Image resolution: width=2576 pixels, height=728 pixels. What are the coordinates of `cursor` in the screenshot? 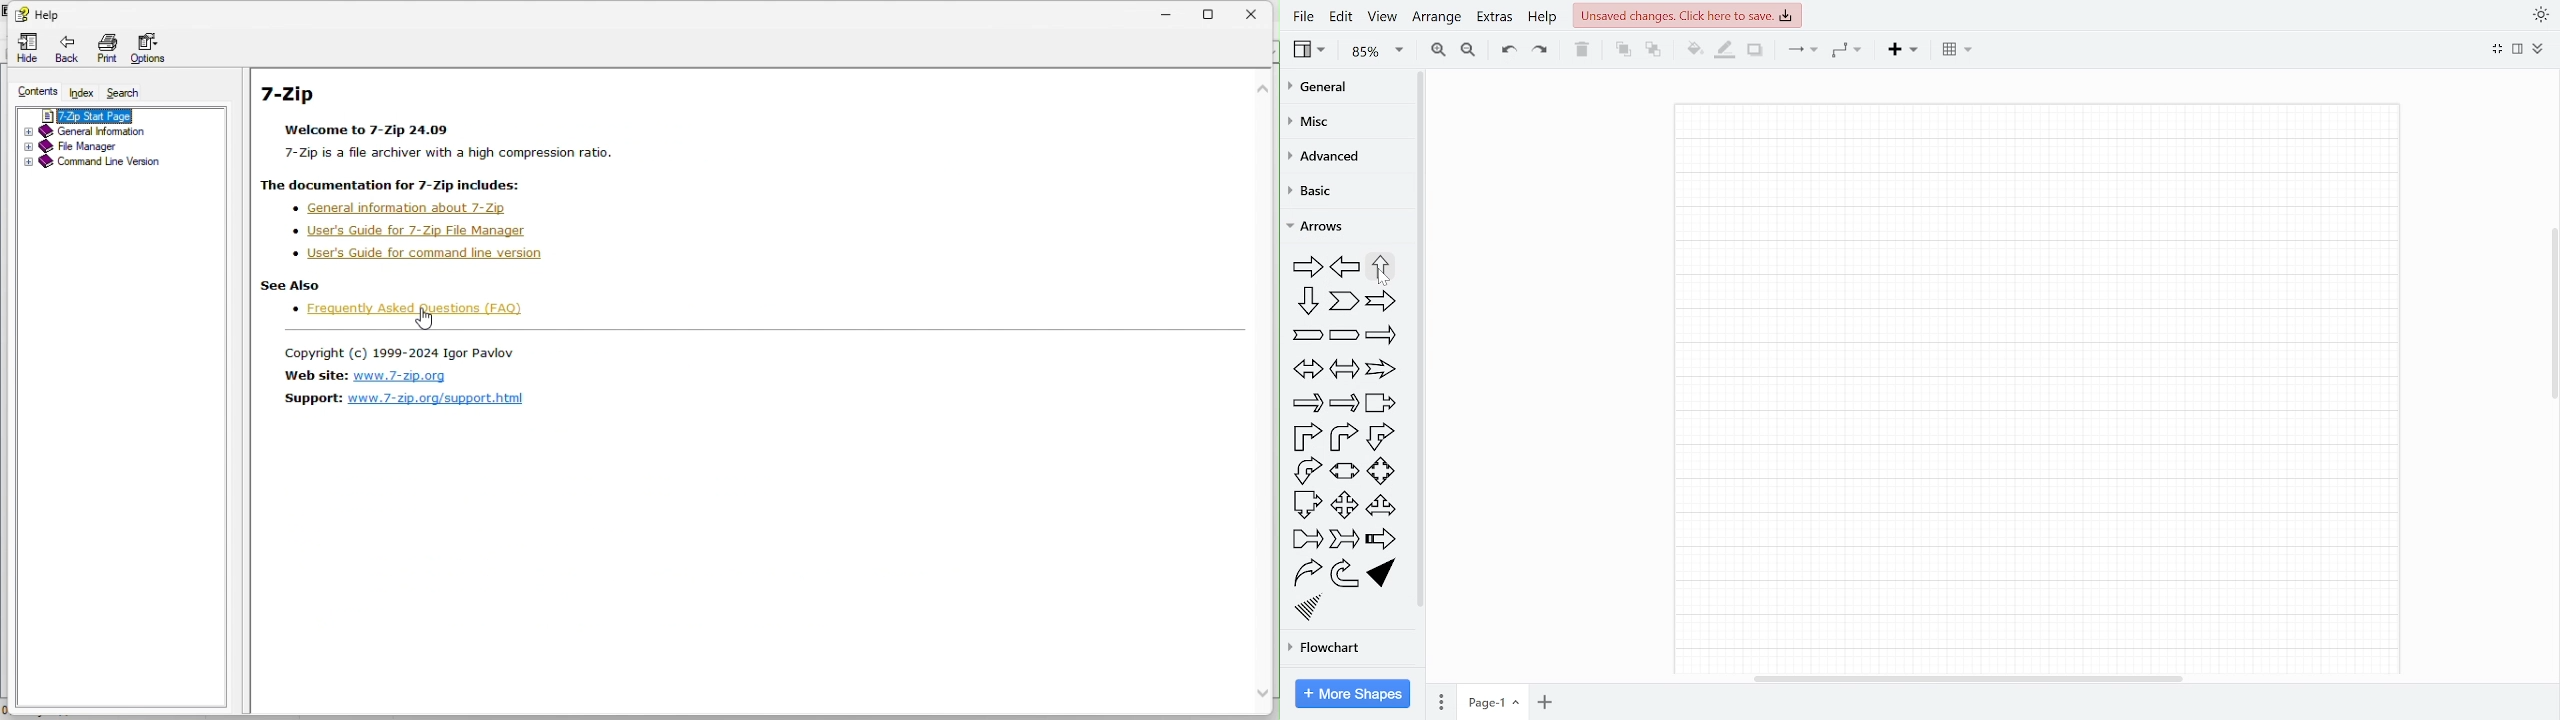 It's located at (1383, 279).